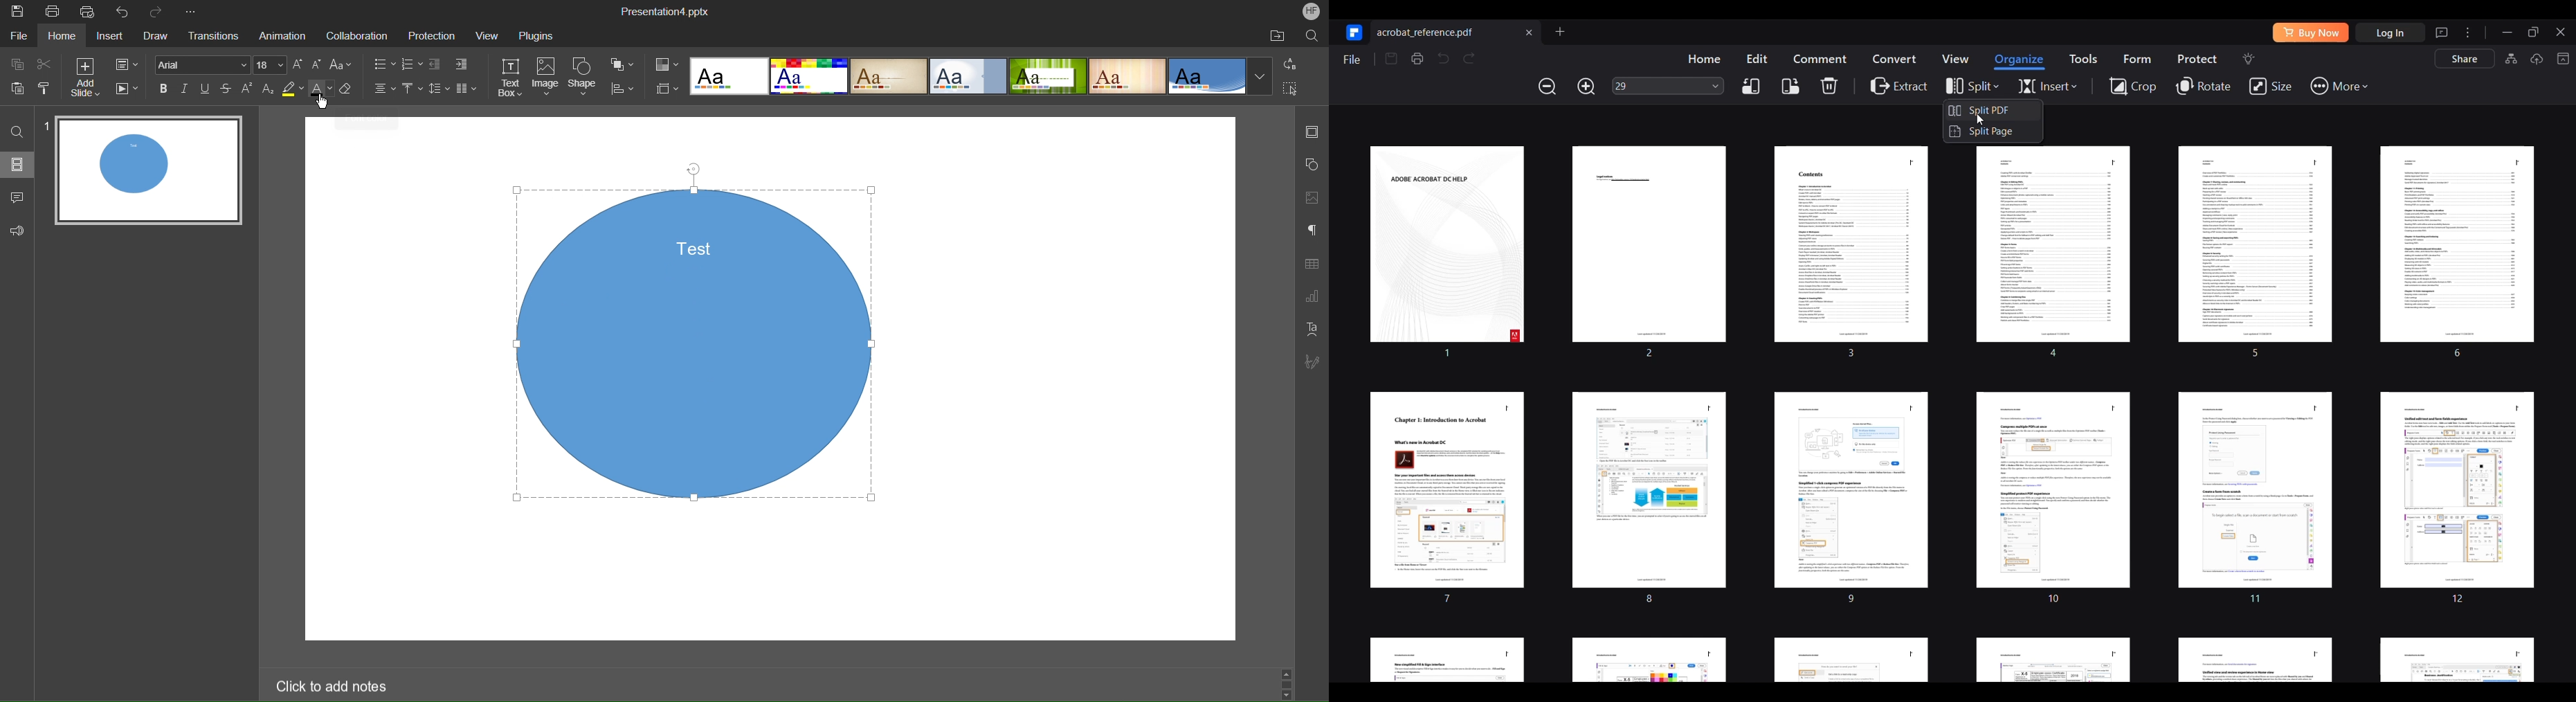  What do you see at coordinates (321, 91) in the screenshot?
I see `Text Color` at bounding box center [321, 91].